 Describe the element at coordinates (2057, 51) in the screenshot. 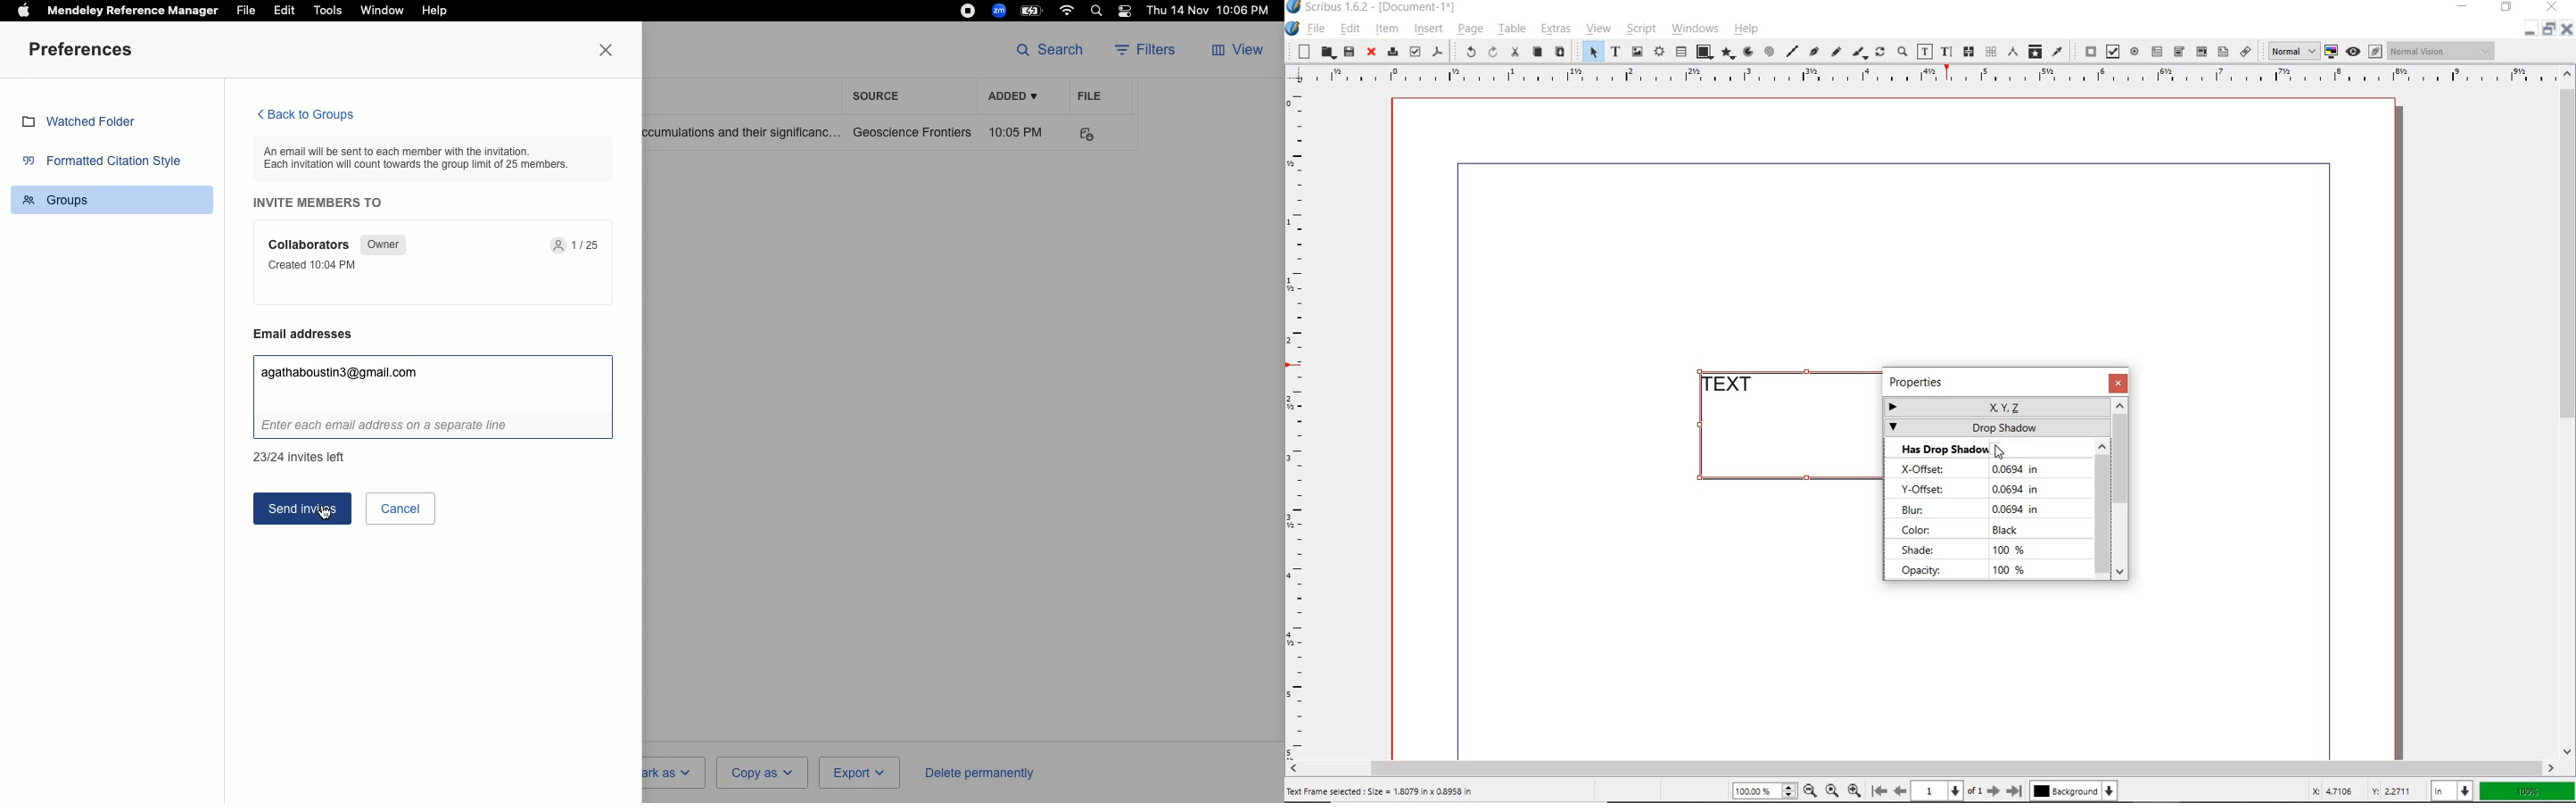

I see `eye dropper` at that location.